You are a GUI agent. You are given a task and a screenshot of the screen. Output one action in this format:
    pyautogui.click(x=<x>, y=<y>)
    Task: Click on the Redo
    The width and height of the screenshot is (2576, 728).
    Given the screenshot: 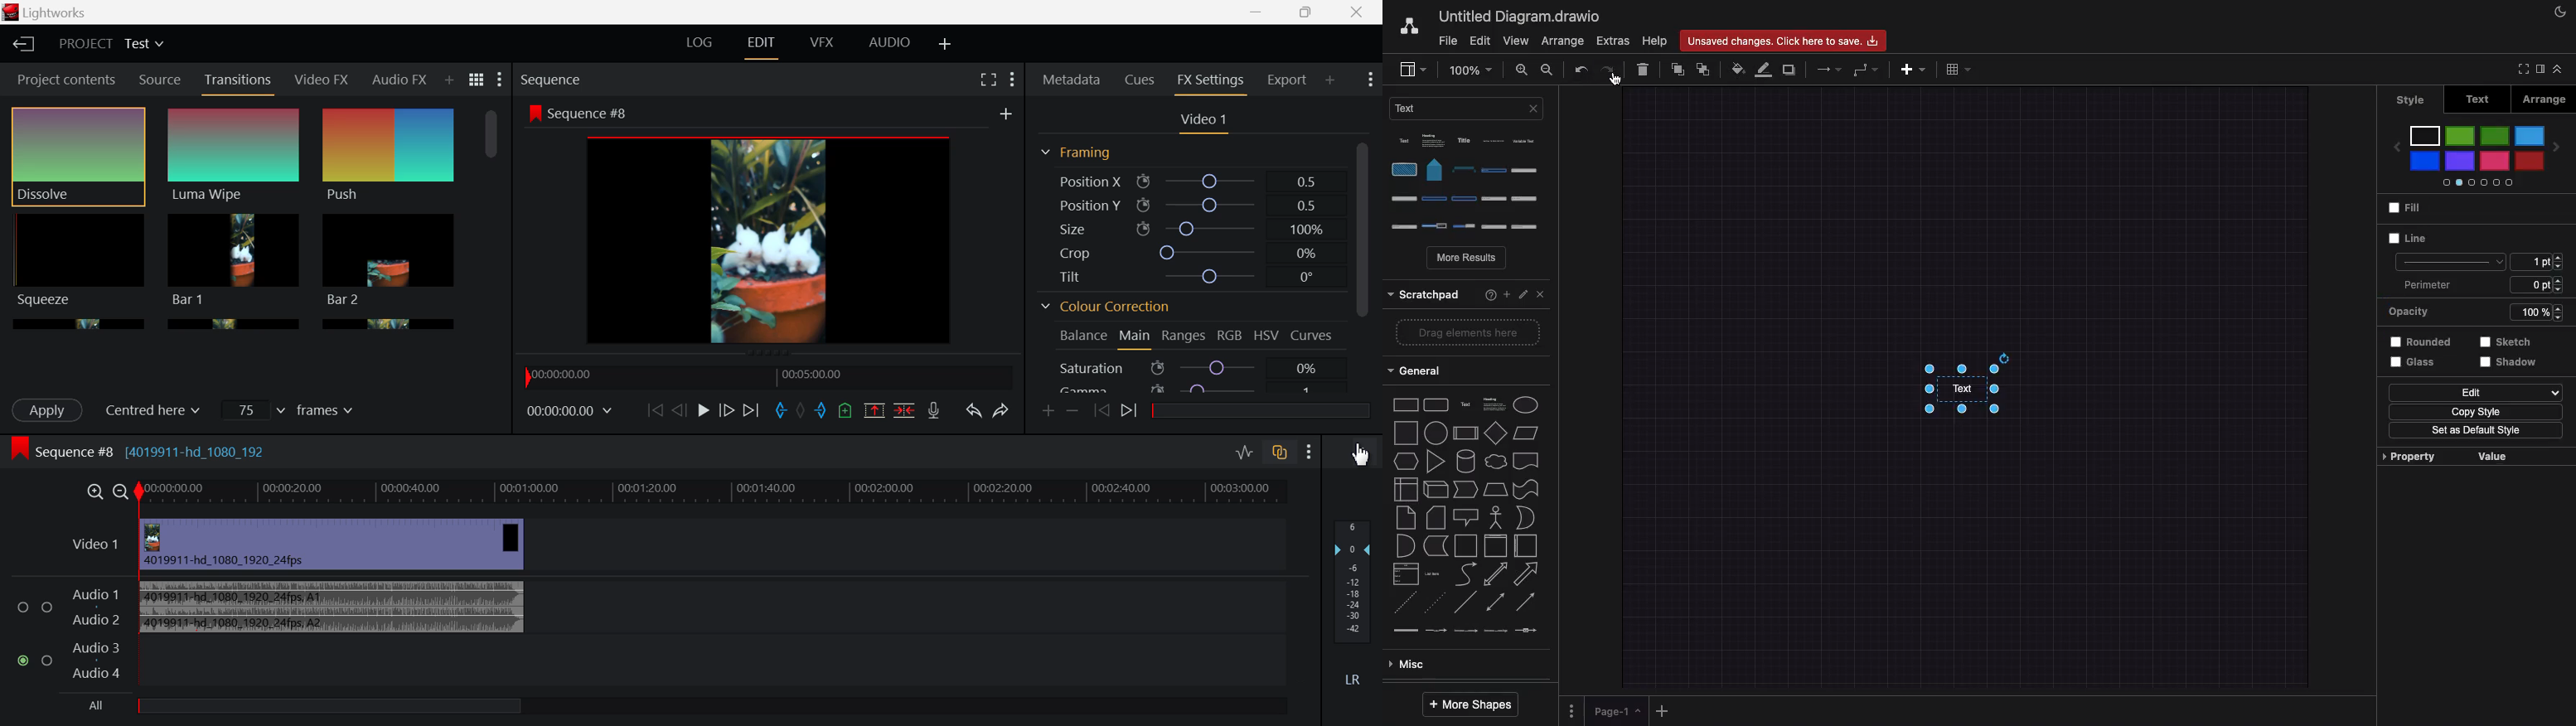 What is the action you would take?
    pyautogui.click(x=1003, y=412)
    